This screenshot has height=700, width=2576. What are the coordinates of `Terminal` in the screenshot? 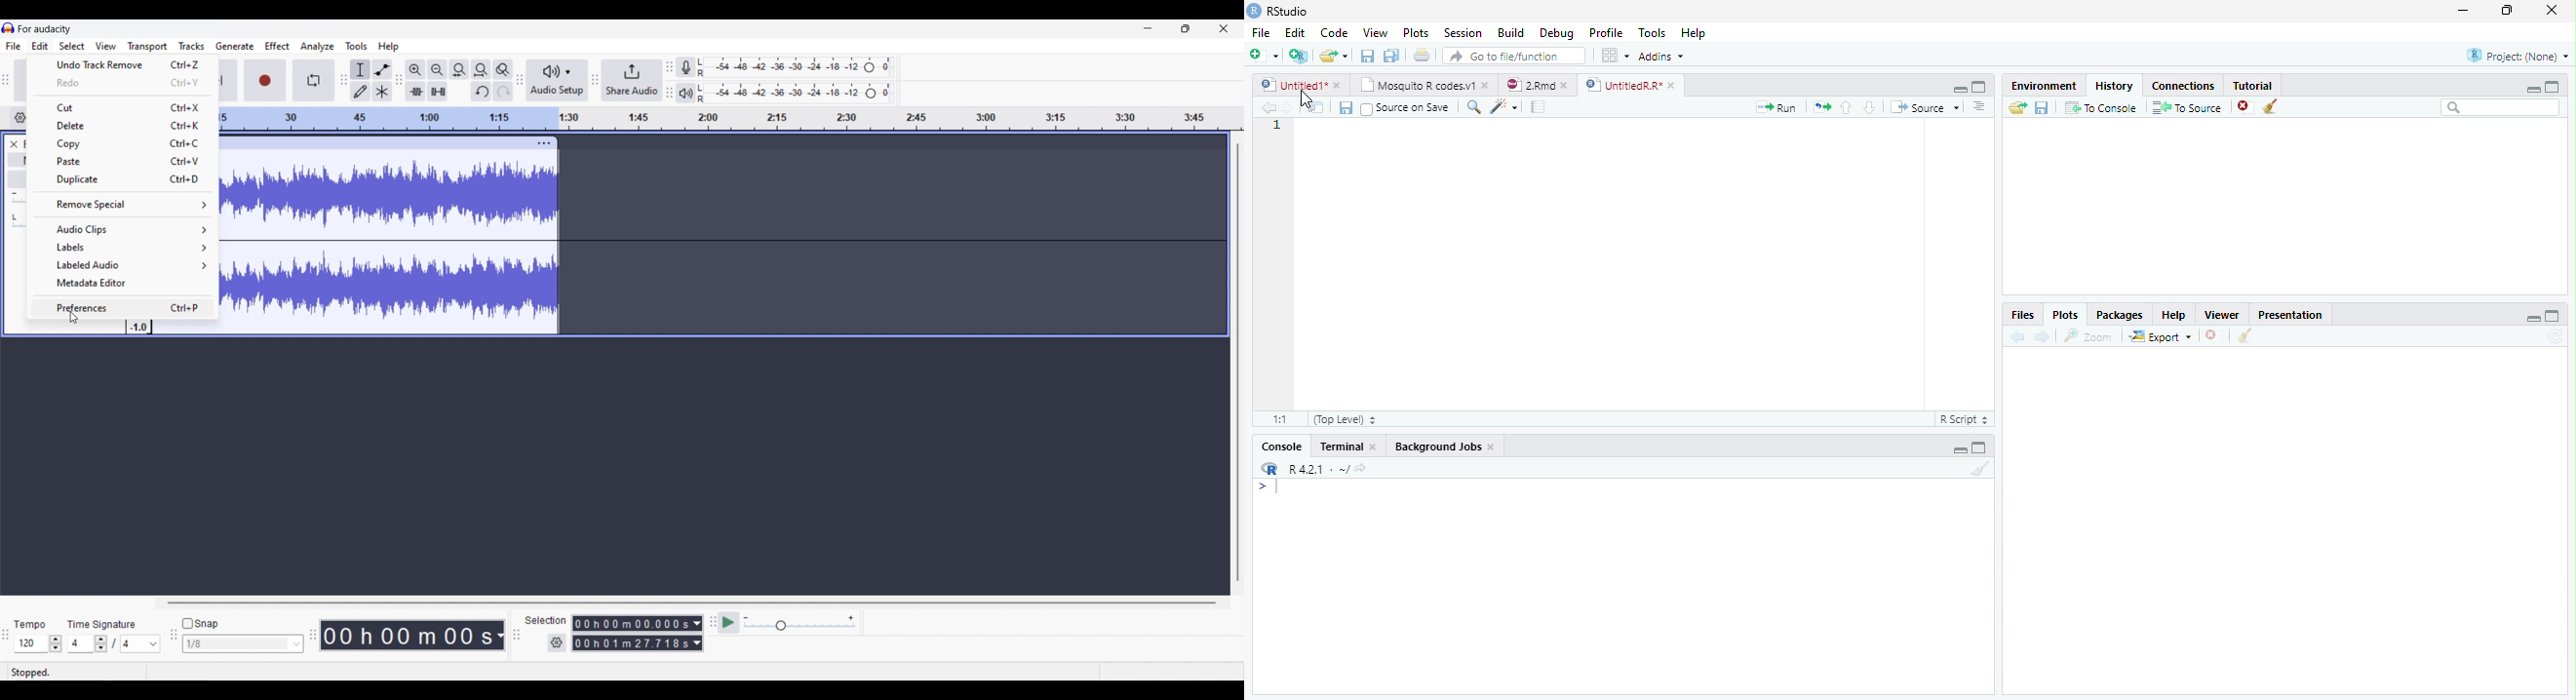 It's located at (1341, 447).